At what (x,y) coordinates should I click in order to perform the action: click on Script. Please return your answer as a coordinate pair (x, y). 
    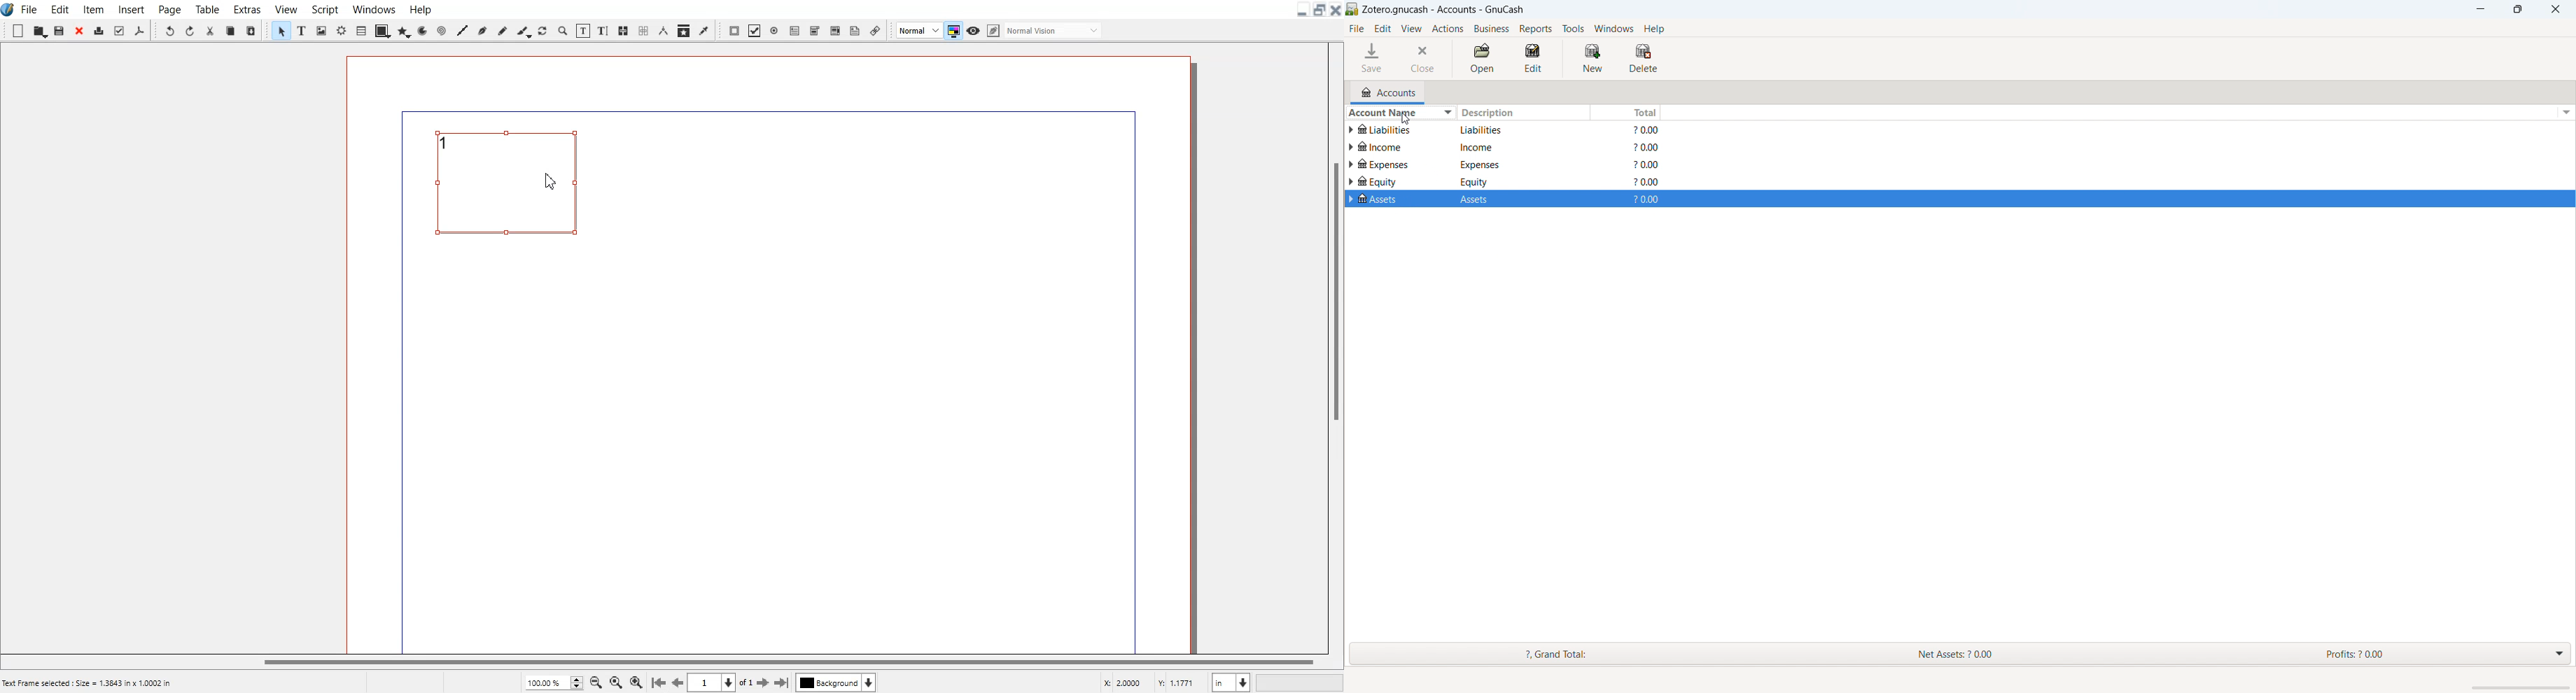
    Looking at the image, I should click on (323, 8).